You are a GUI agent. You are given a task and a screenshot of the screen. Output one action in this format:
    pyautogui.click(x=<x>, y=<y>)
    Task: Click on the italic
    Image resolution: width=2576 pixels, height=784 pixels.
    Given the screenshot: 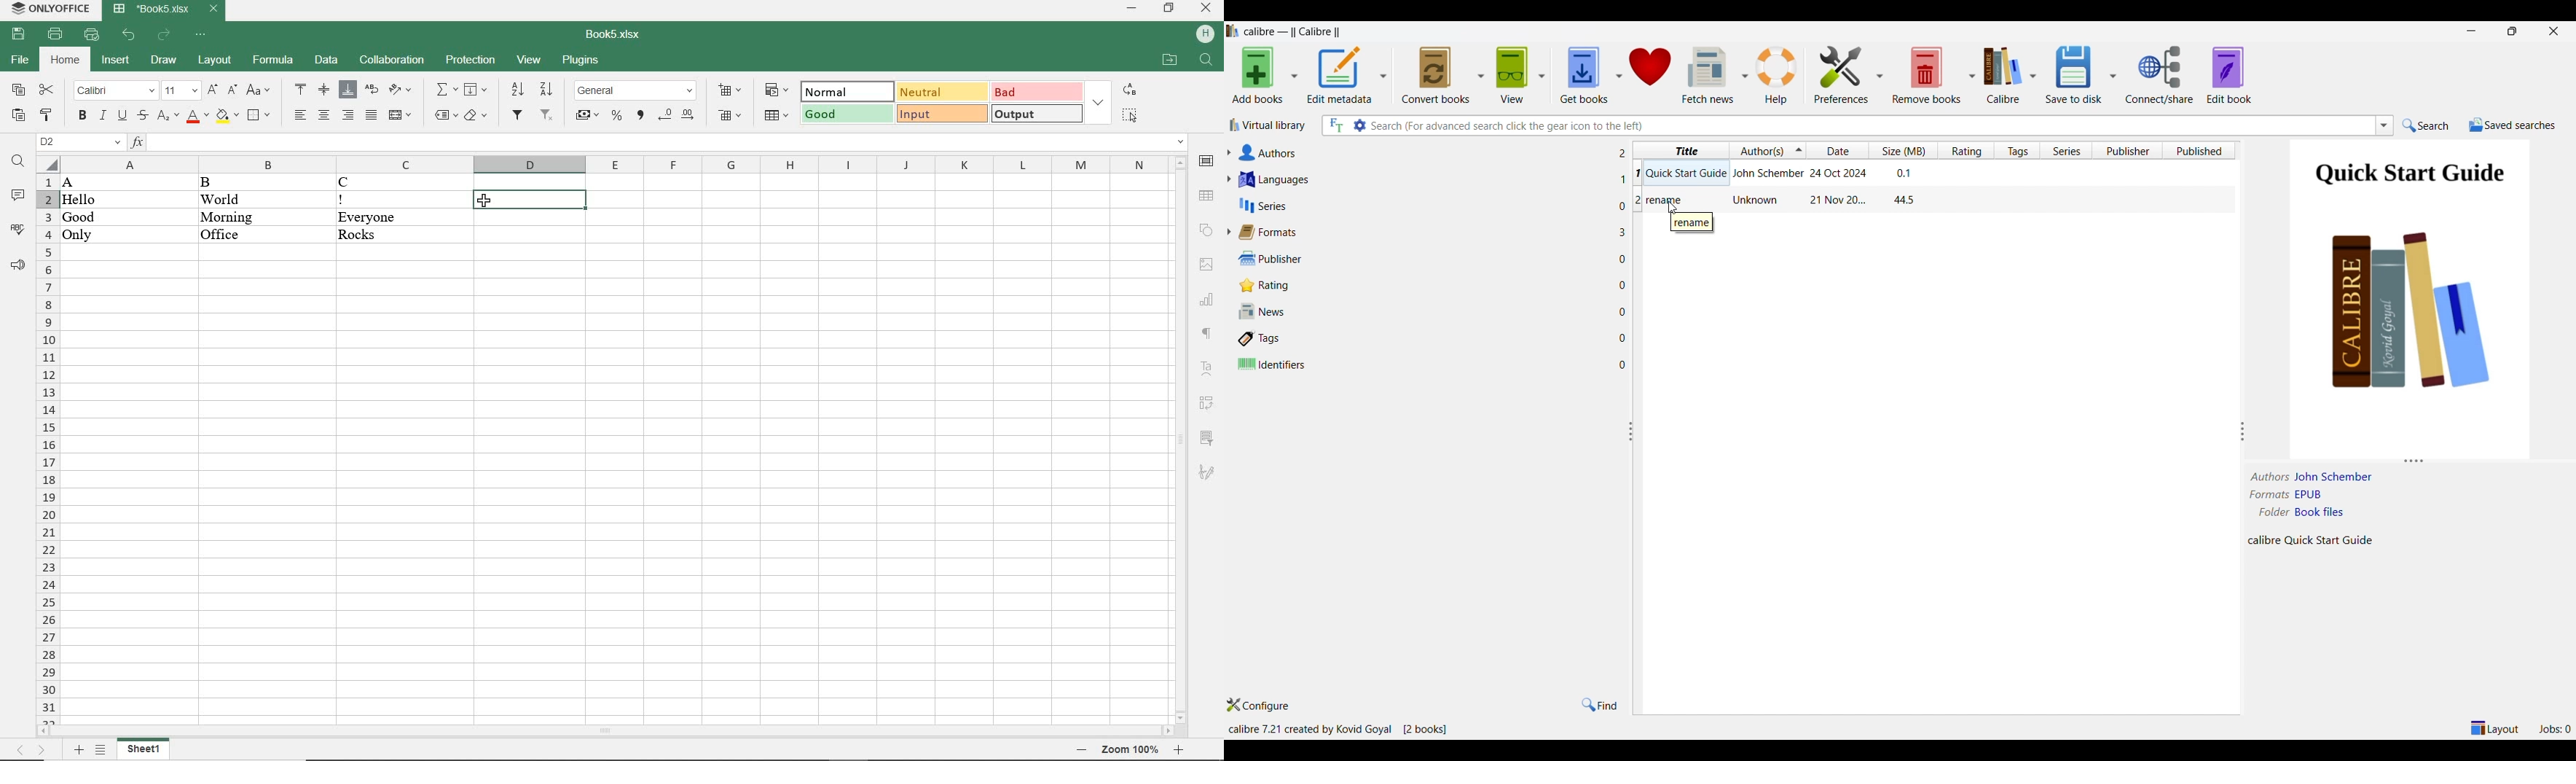 What is the action you would take?
    pyautogui.click(x=103, y=116)
    